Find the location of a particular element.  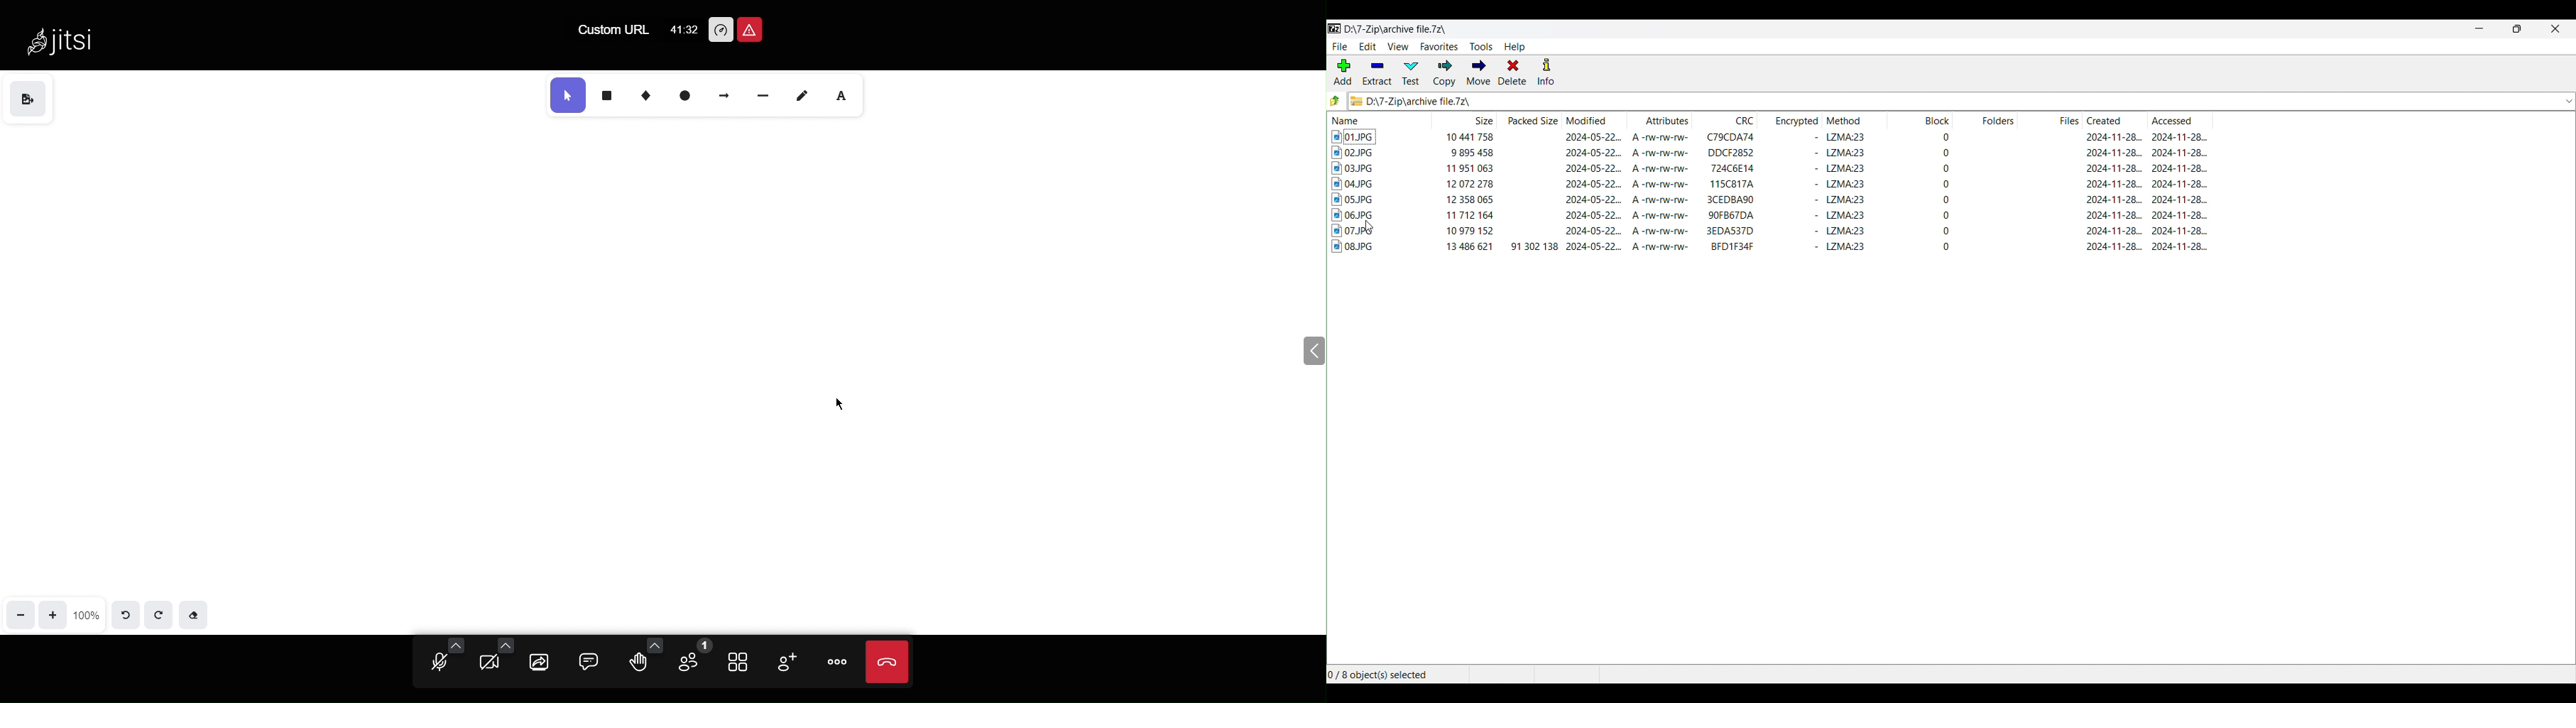

image file is located at coordinates (1352, 169).